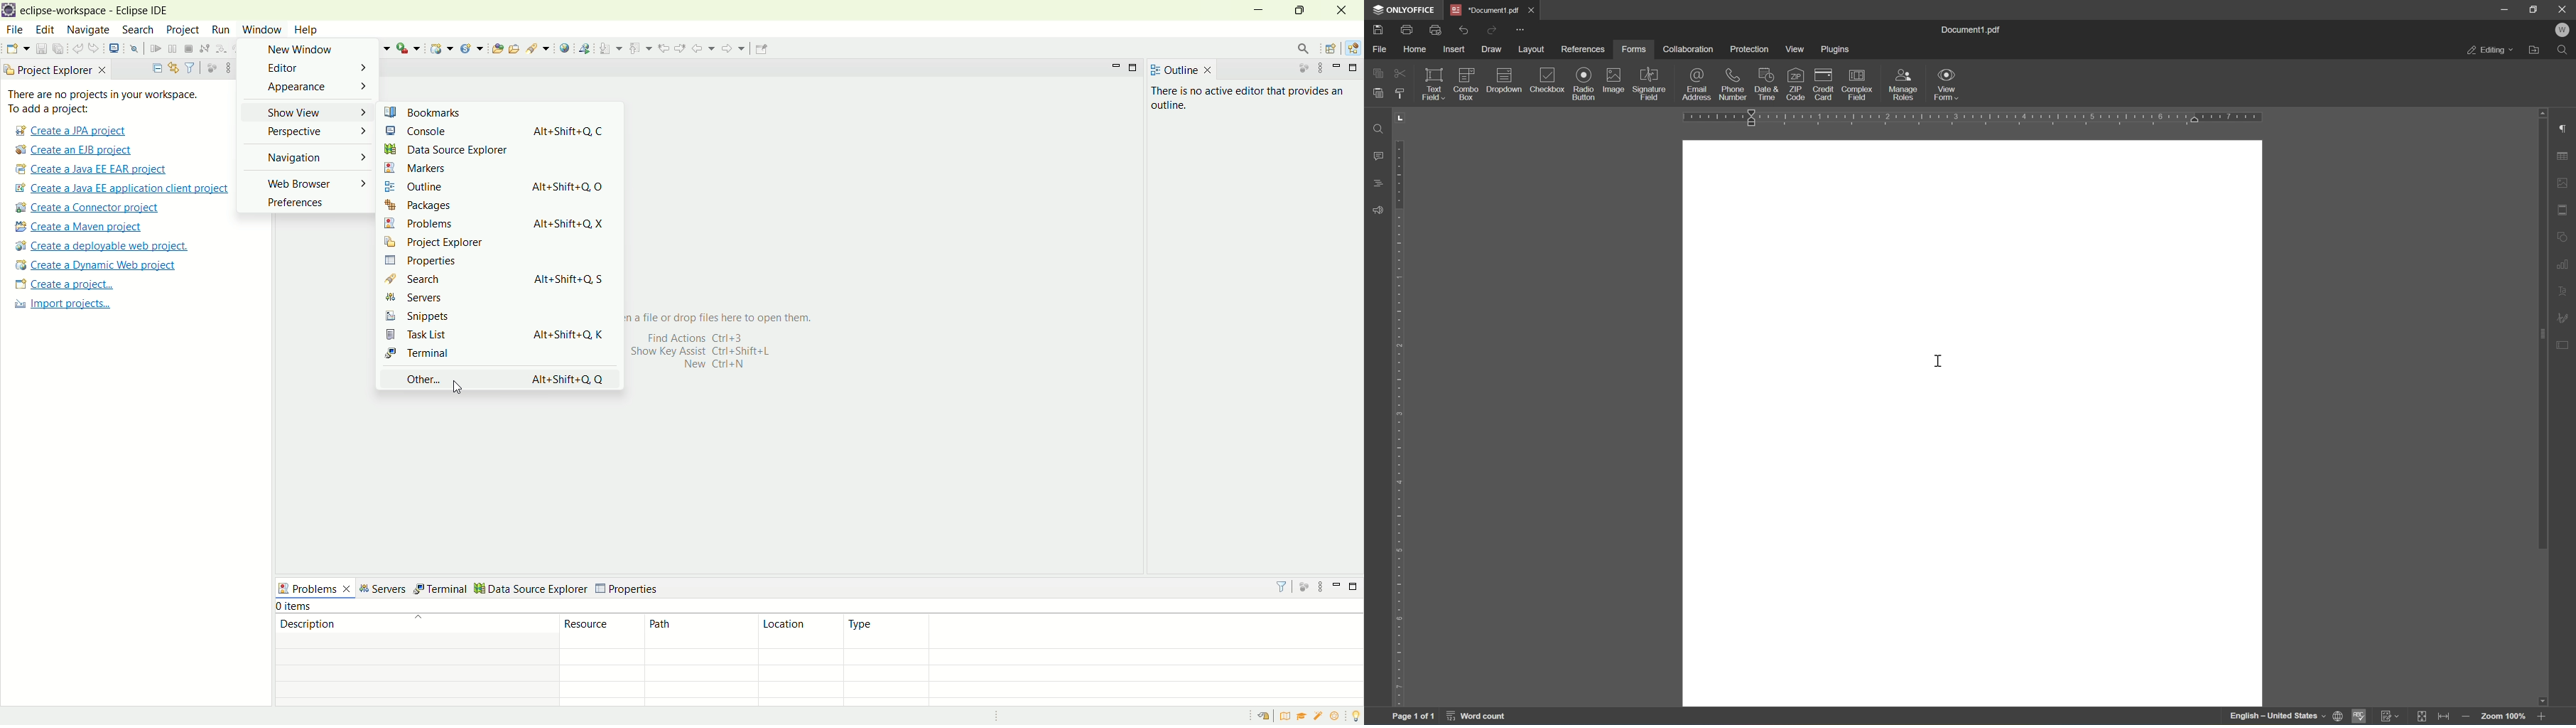 Image resolution: width=2576 pixels, height=728 pixels. I want to click on fit to page, so click(2423, 715).